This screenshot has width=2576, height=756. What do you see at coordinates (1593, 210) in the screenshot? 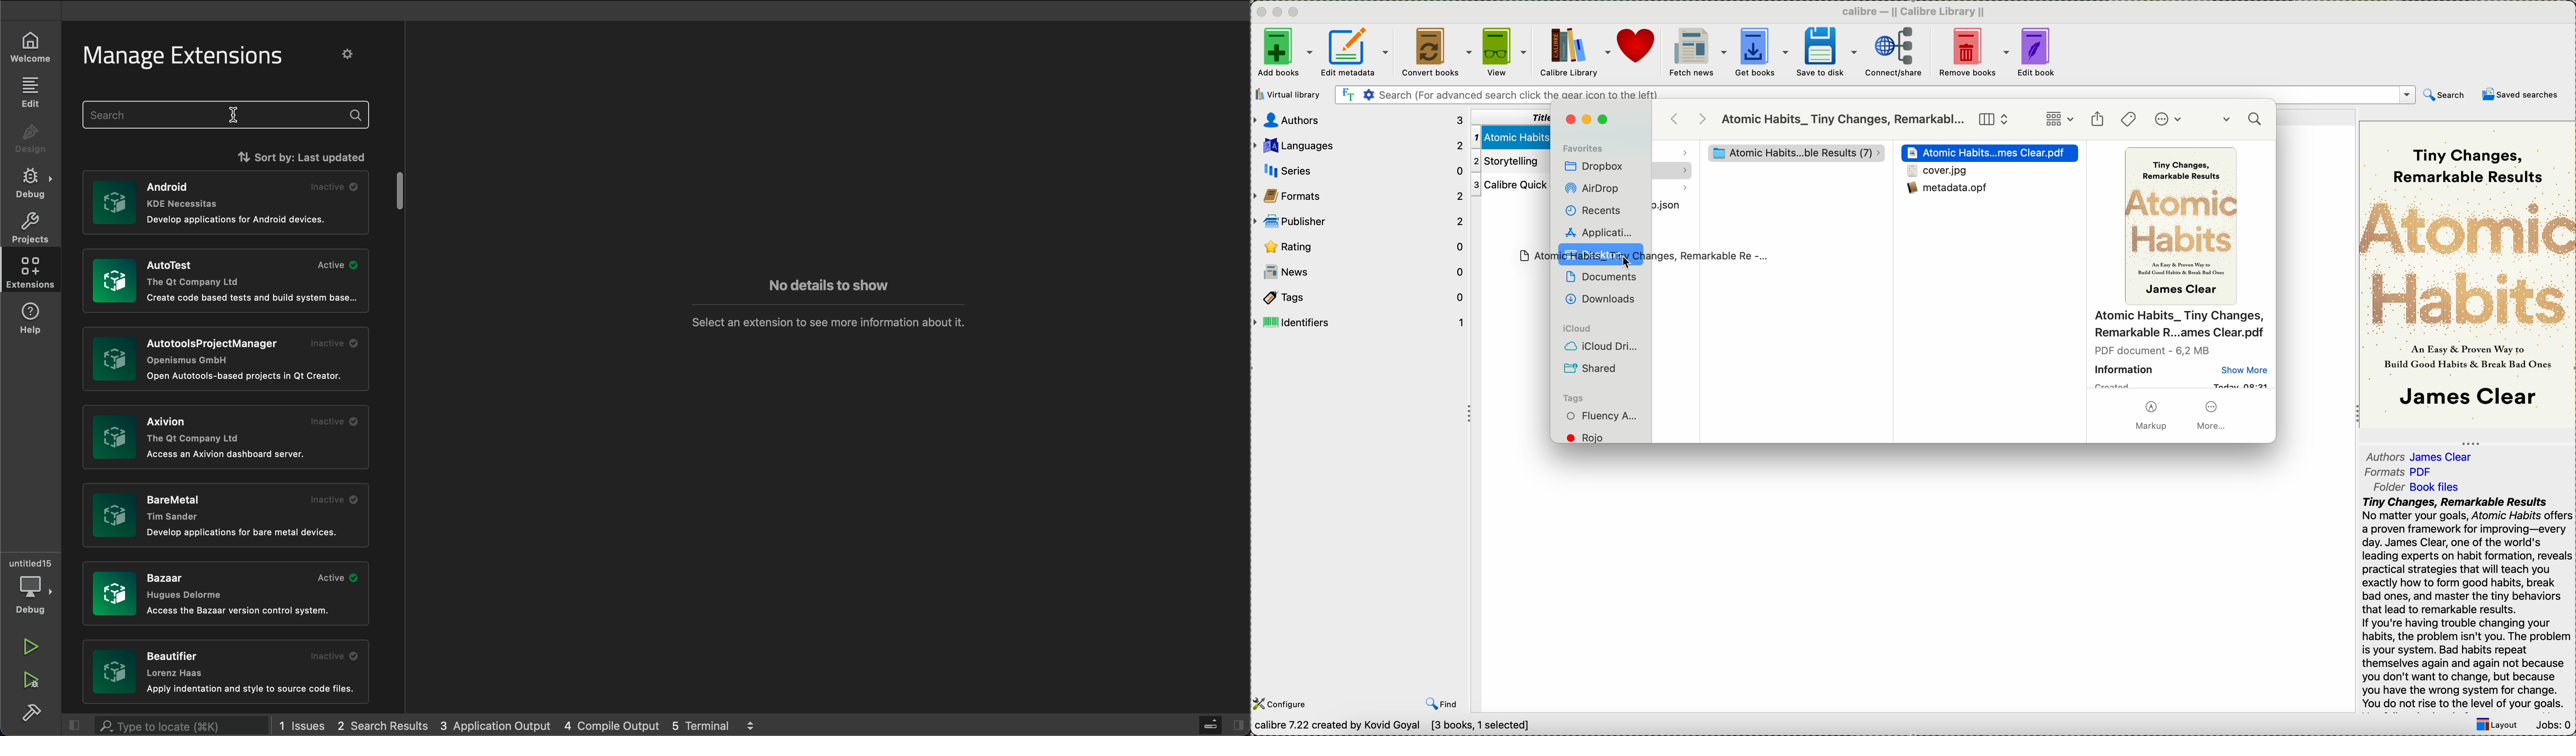
I see `Recents` at bounding box center [1593, 210].